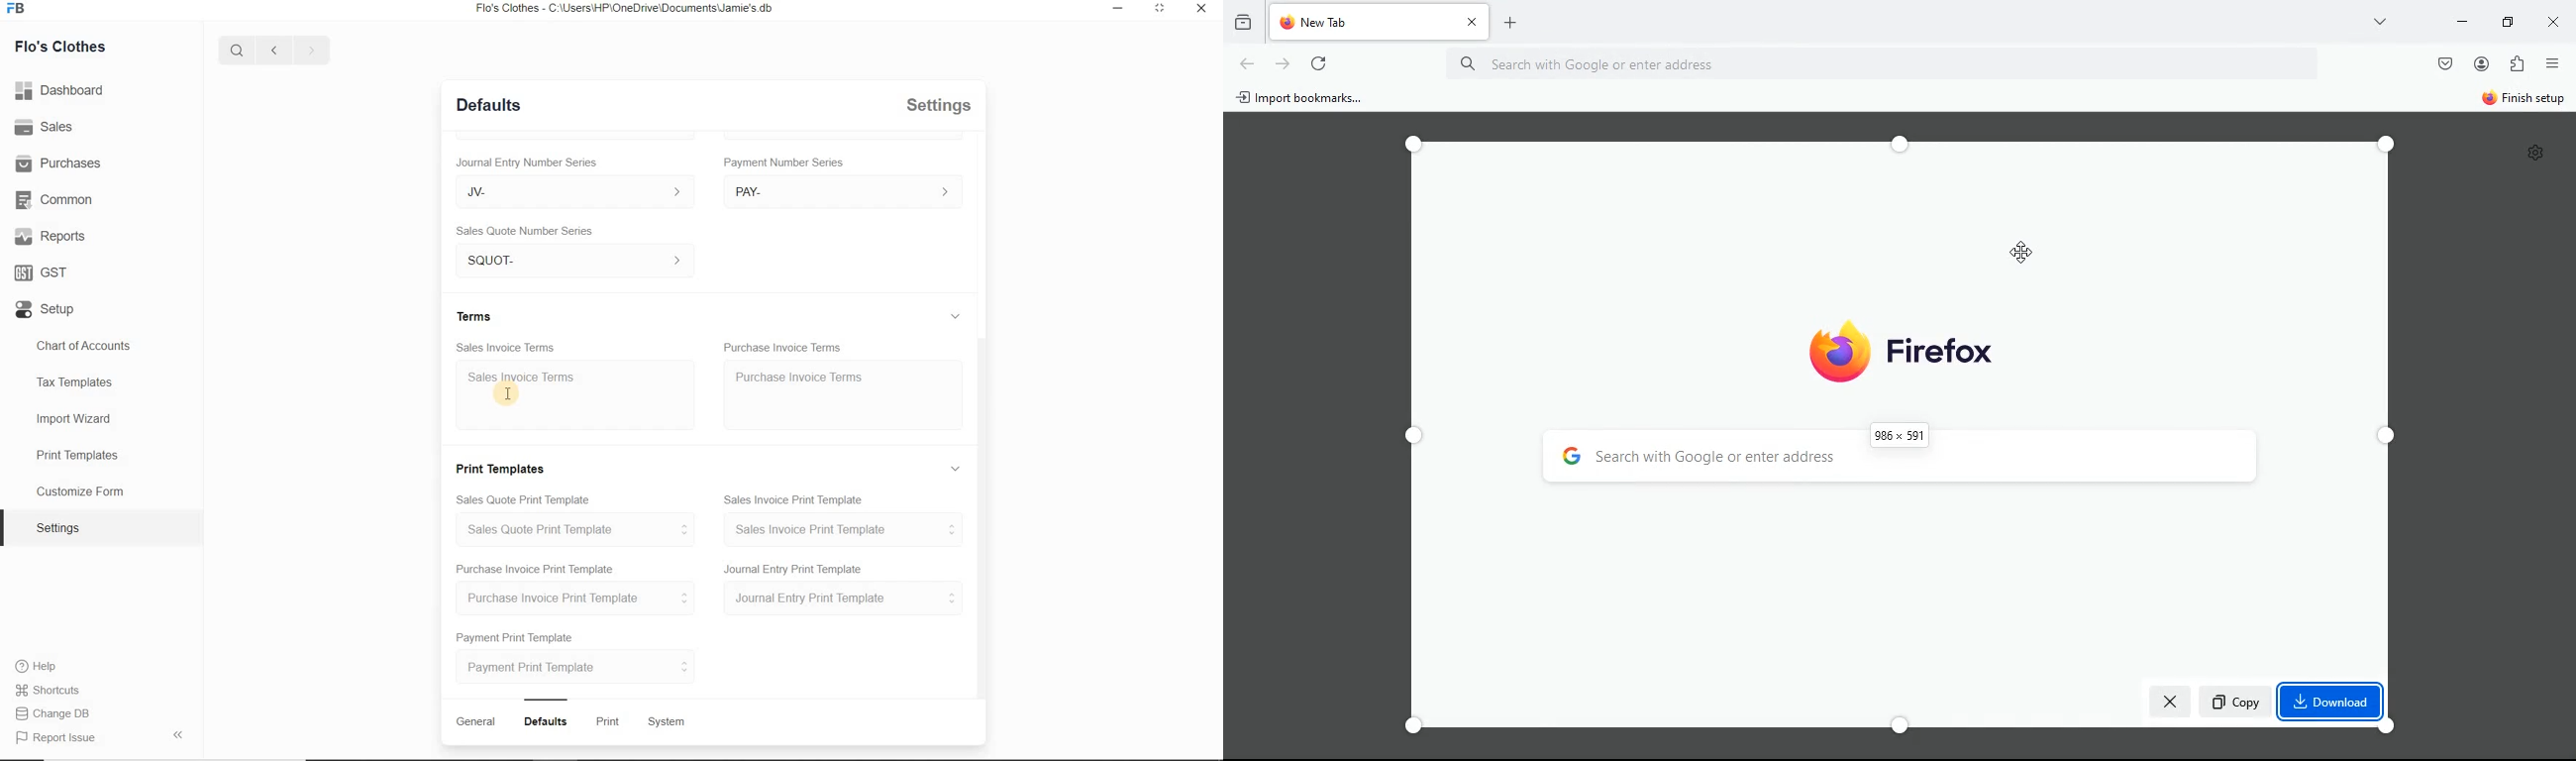  Describe the element at coordinates (796, 497) in the screenshot. I see `Sales Invoice Print Template` at that location.